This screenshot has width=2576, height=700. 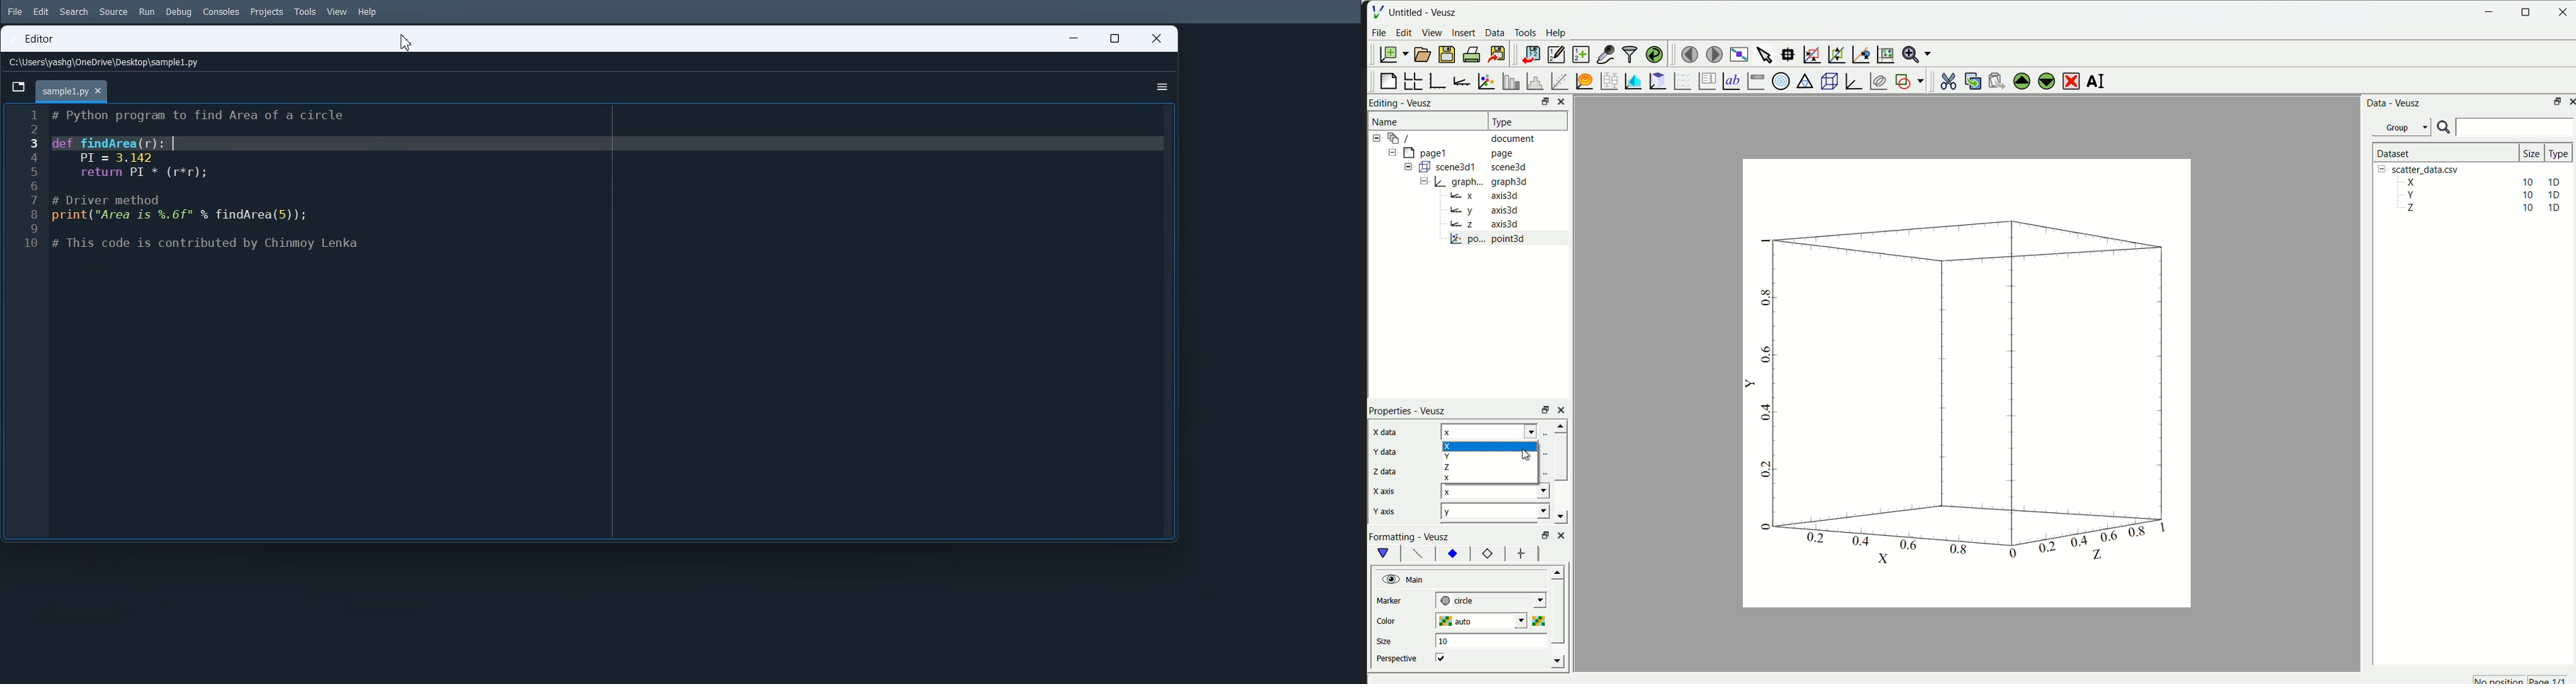 What do you see at coordinates (2528, 151) in the screenshot?
I see `size` at bounding box center [2528, 151].